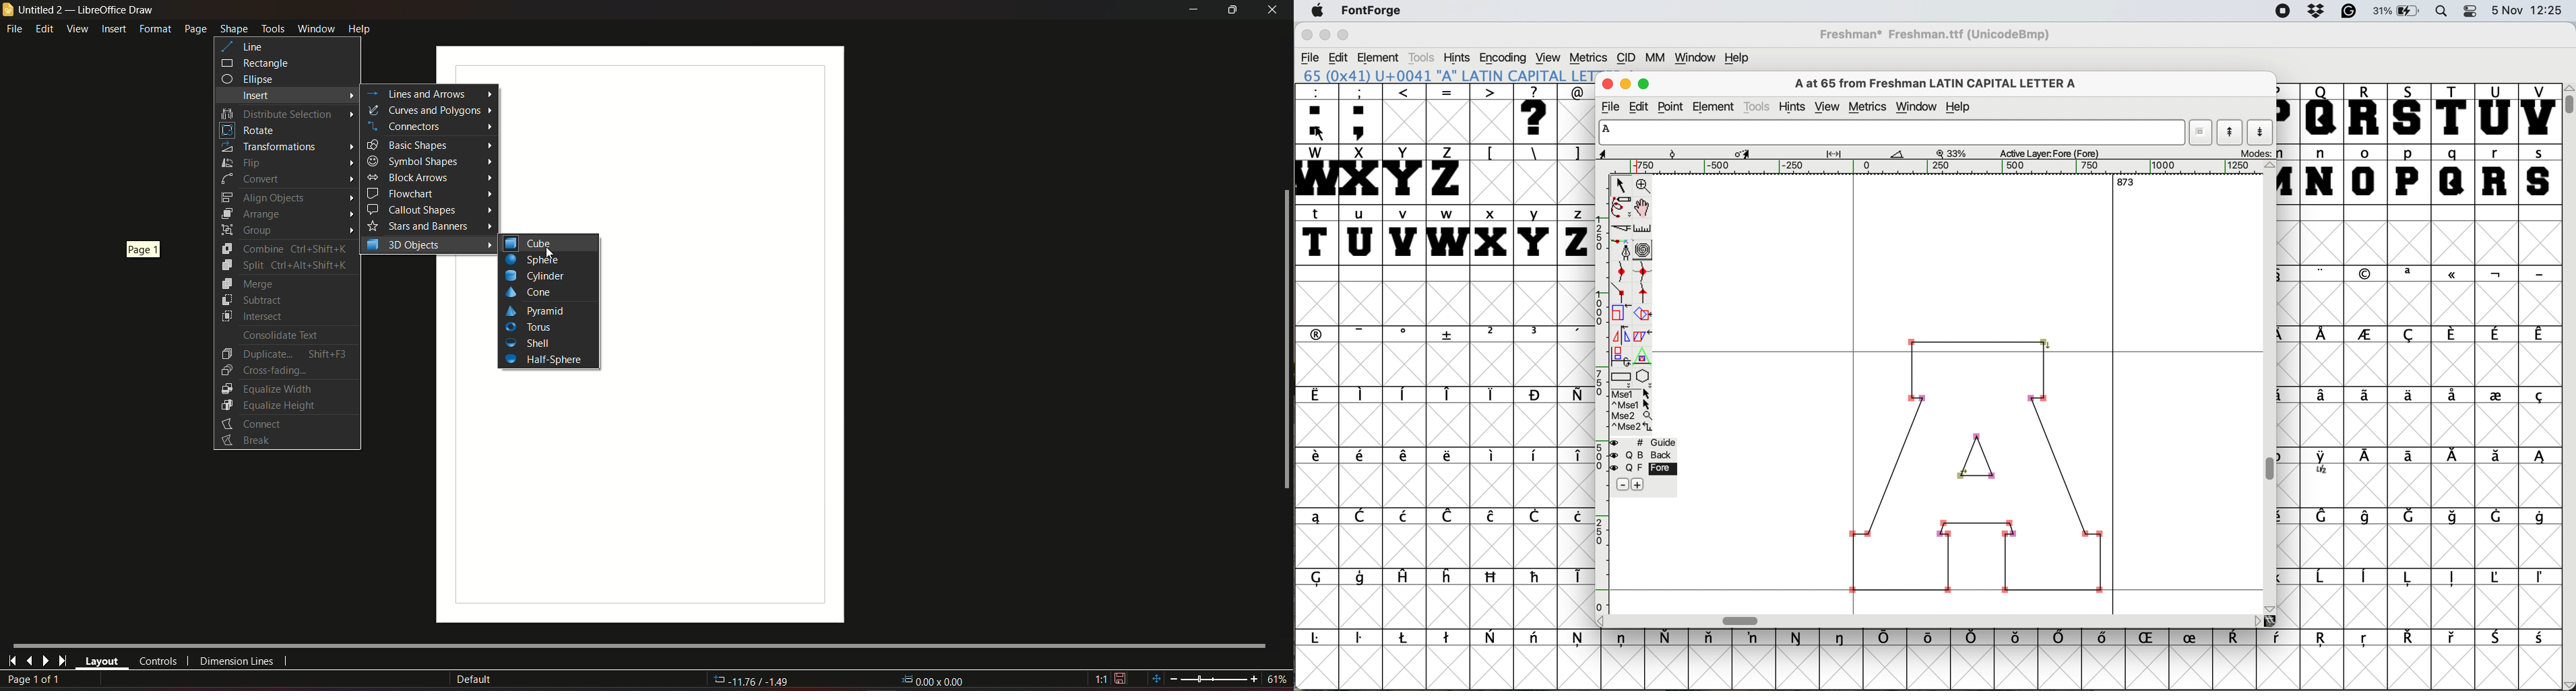  Describe the element at coordinates (418, 226) in the screenshot. I see `Stars and Banners` at that location.